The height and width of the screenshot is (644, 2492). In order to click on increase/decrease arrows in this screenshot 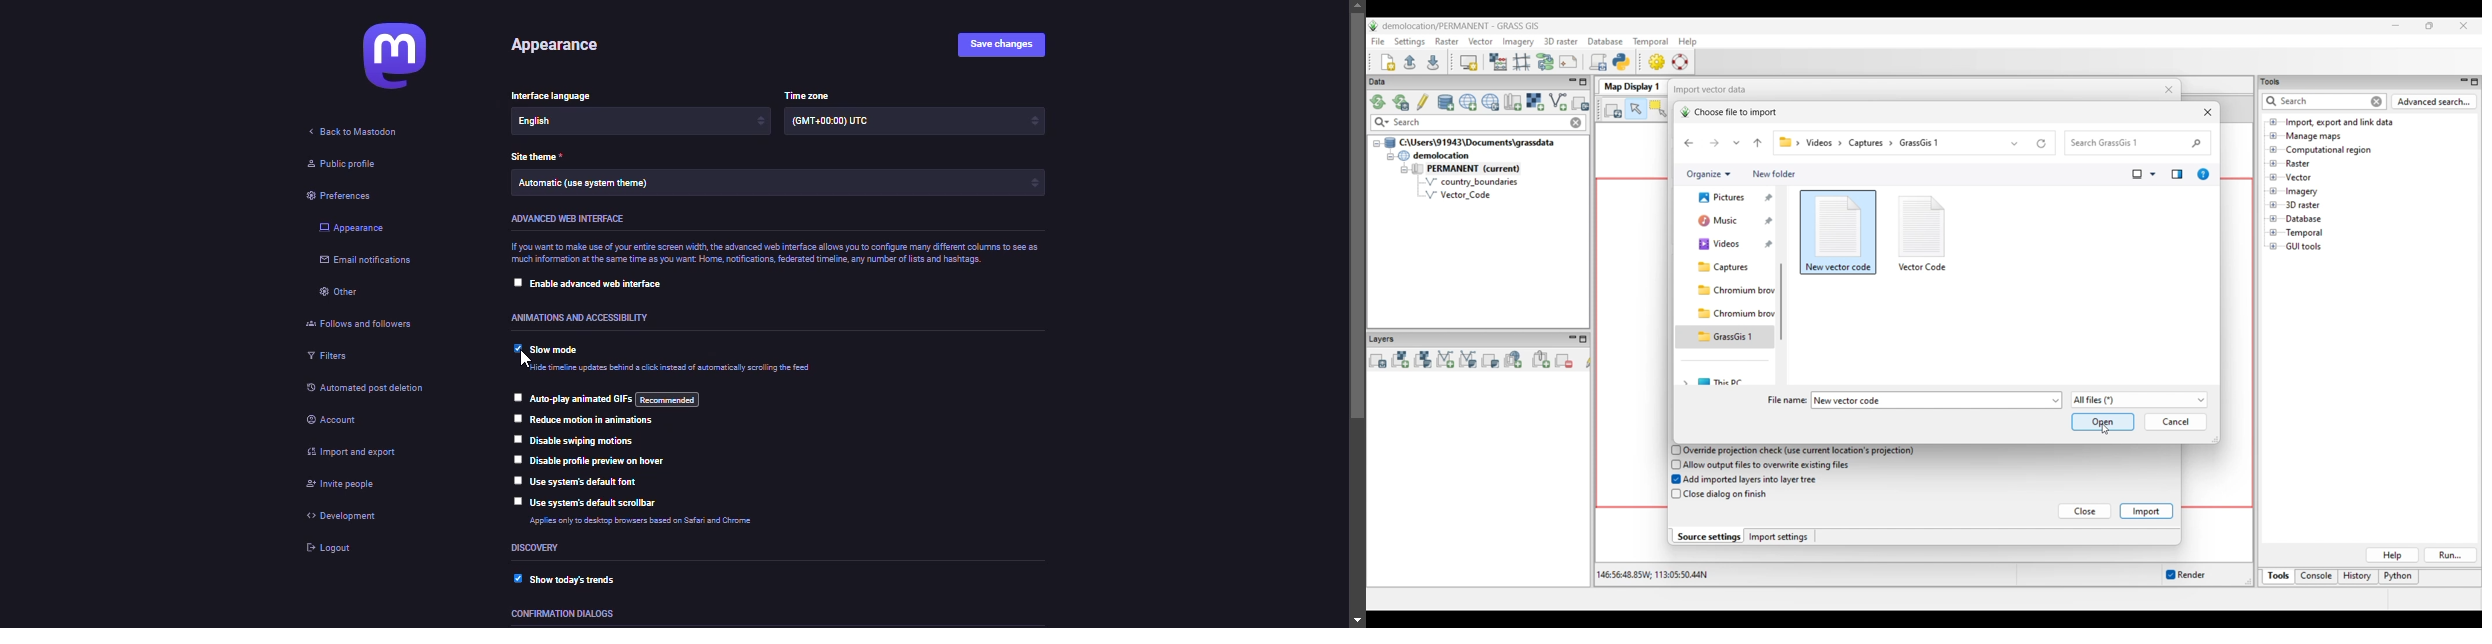, I will do `click(760, 121)`.